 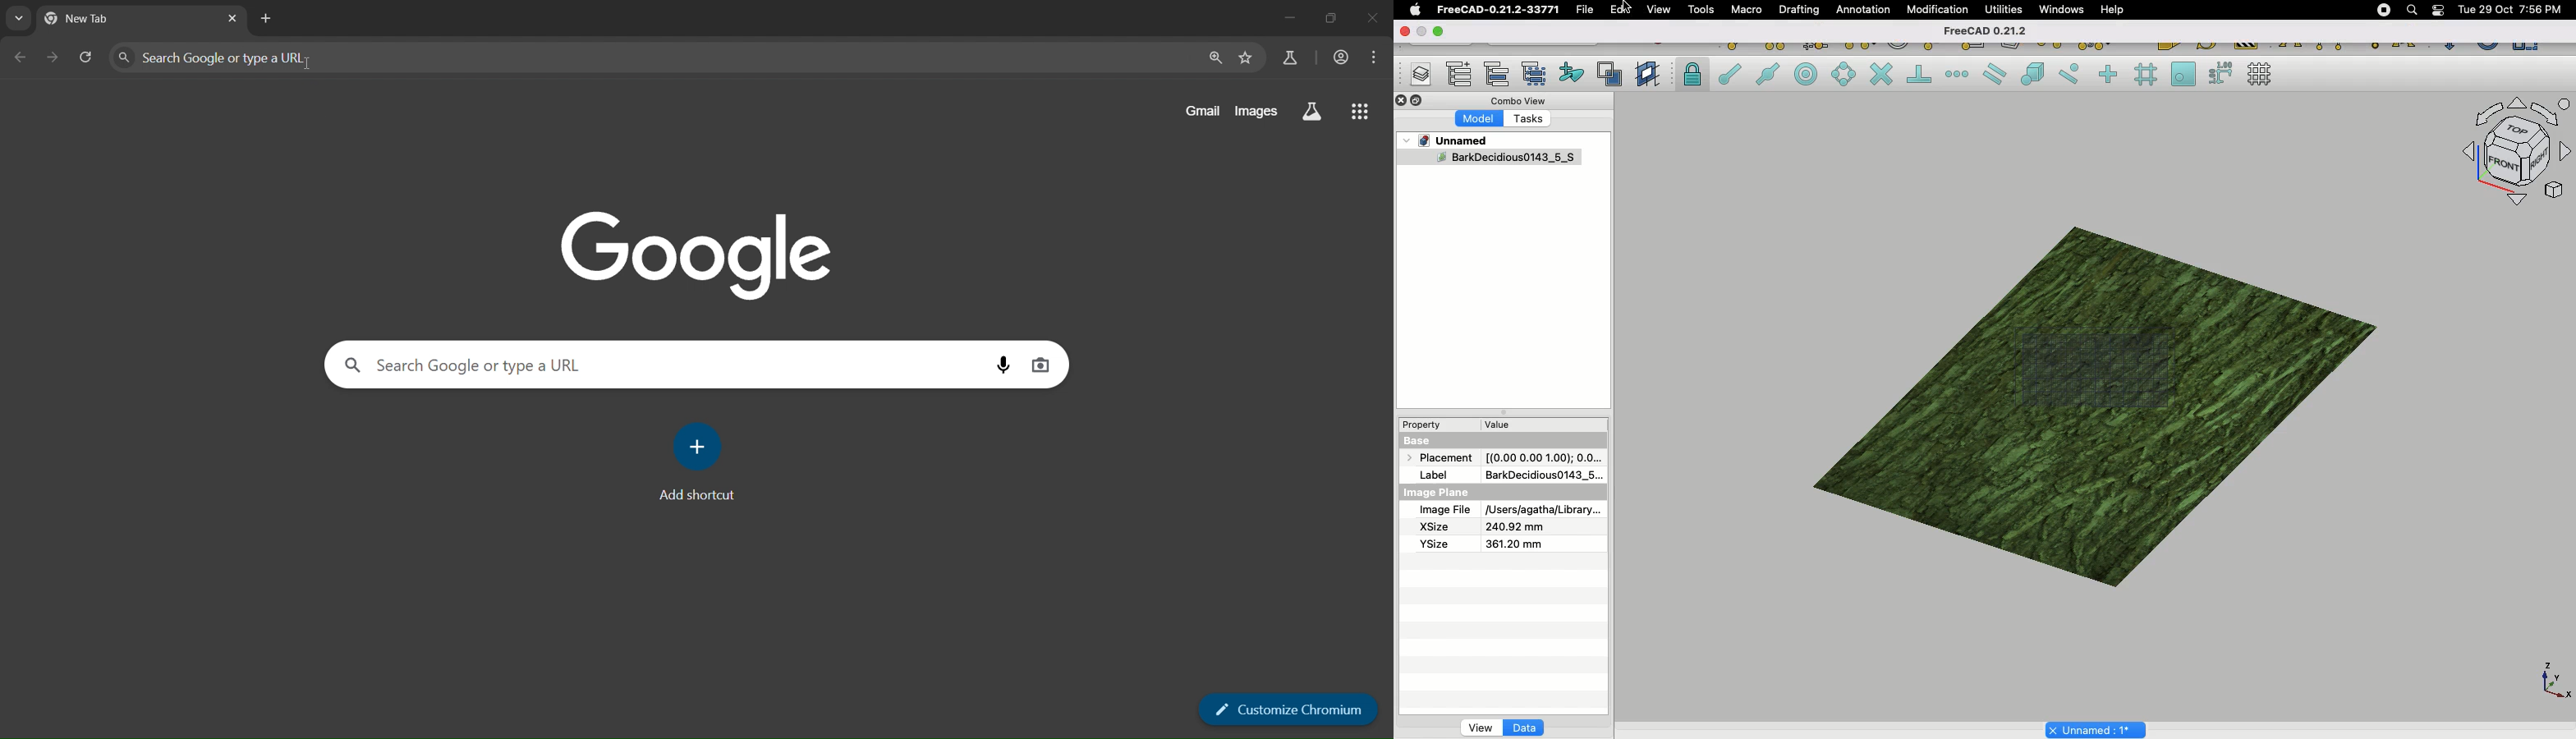 I want to click on customize chromium, so click(x=1286, y=709).